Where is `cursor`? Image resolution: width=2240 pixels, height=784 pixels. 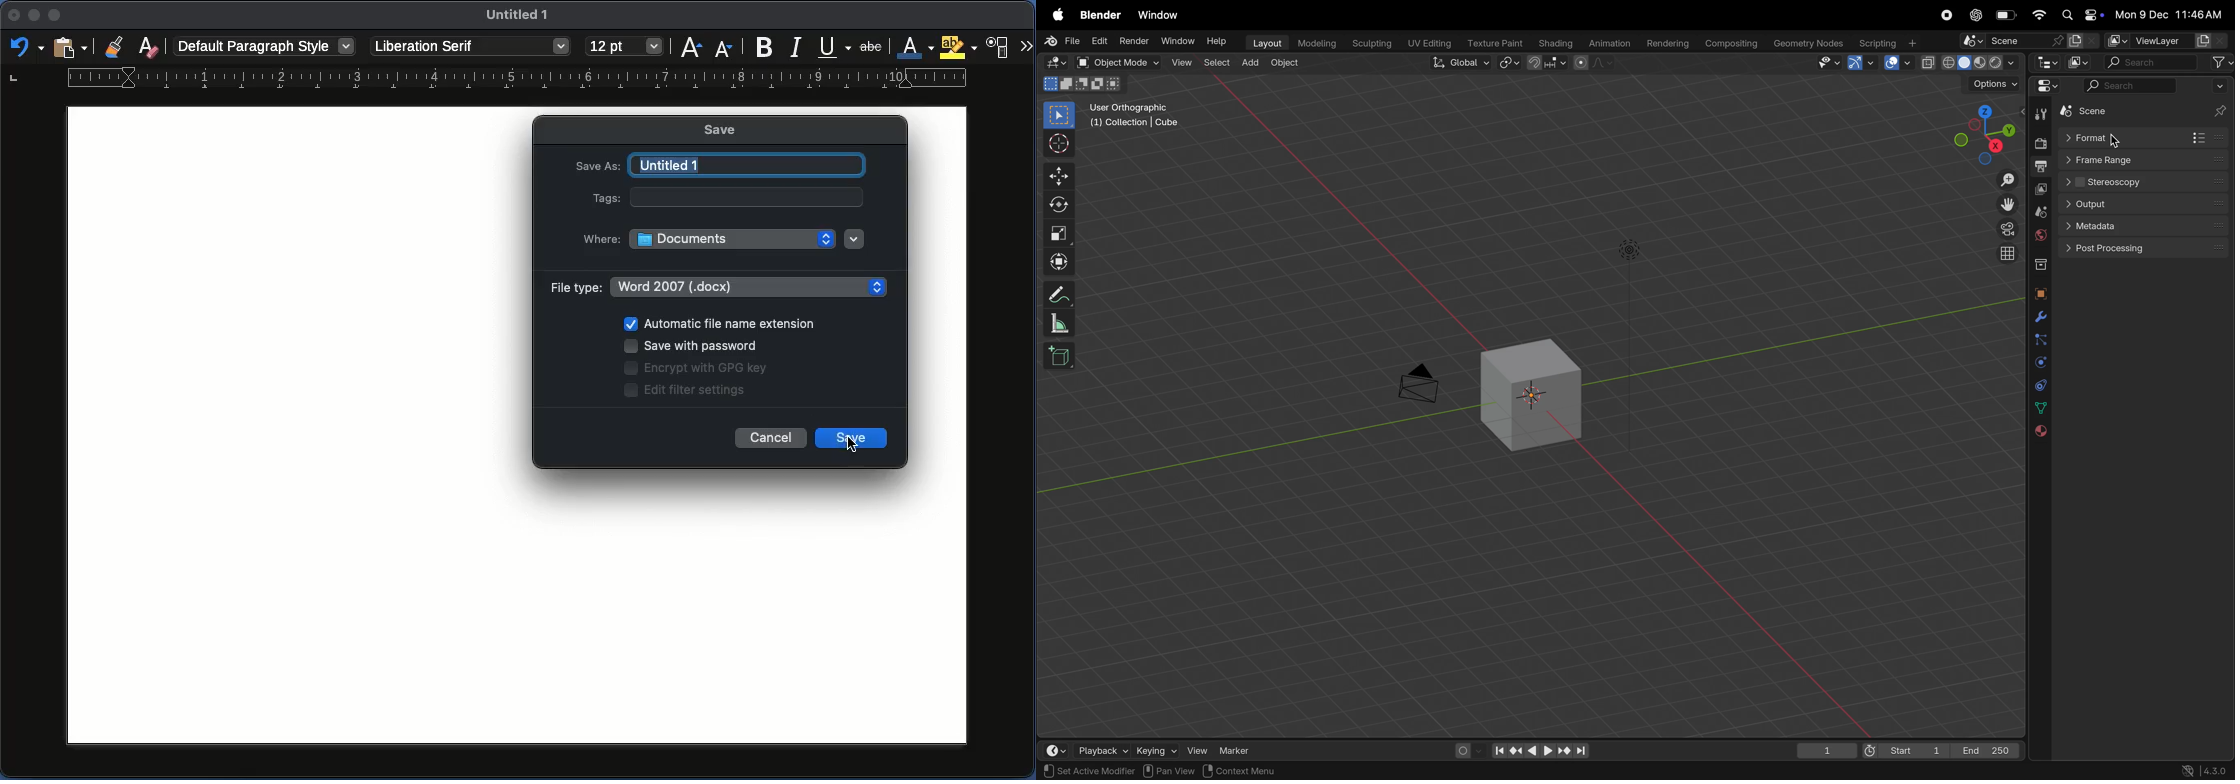 cursor is located at coordinates (1056, 142).